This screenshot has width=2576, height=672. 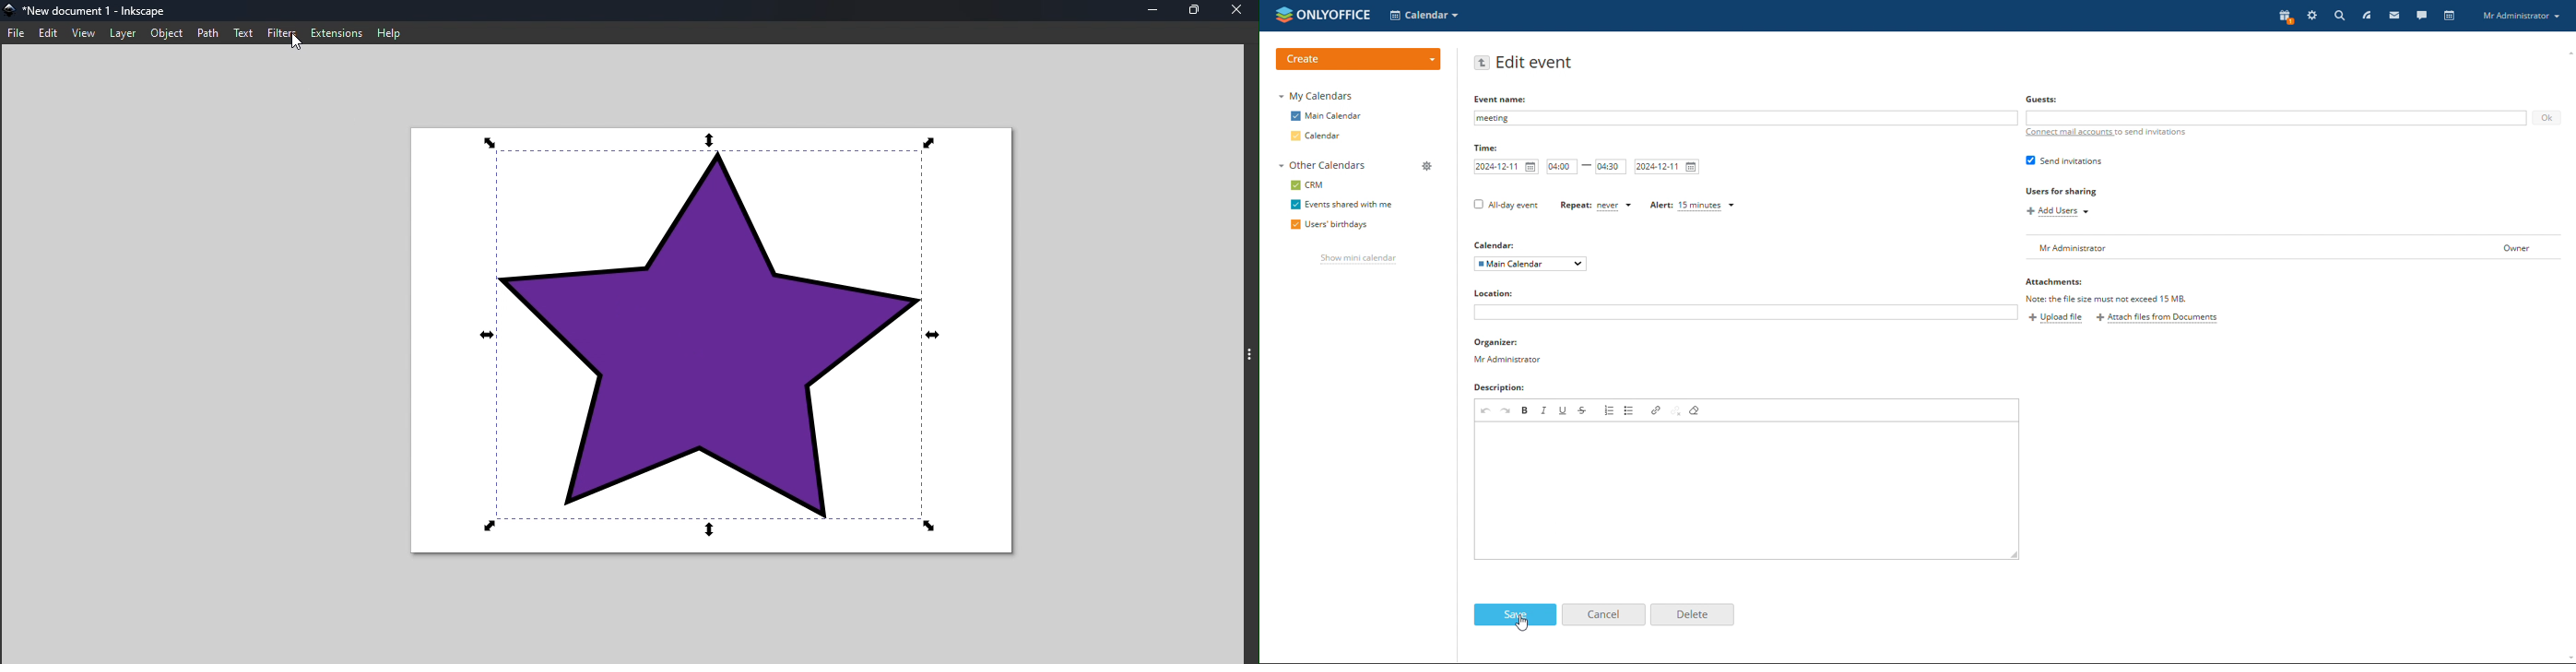 I want to click on mouse pointer, so click(x=1520, y=621).